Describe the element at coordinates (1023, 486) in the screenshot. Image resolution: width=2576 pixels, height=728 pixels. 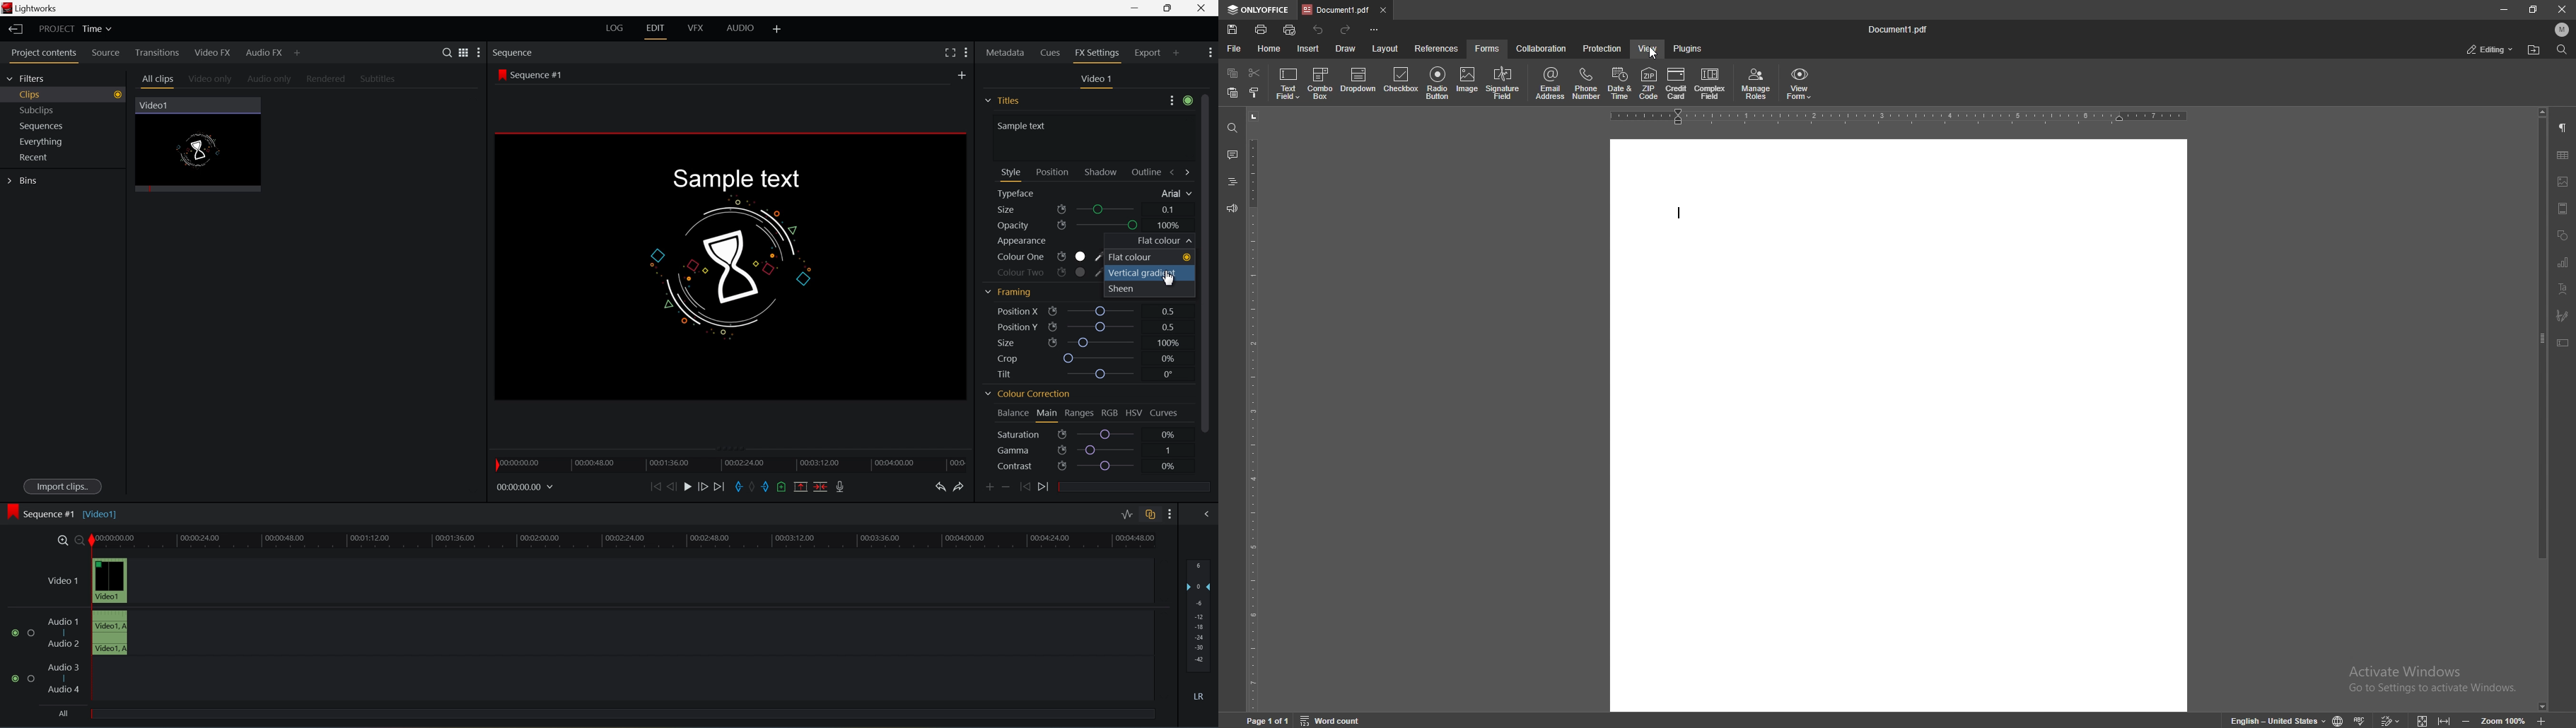
I see `previous` at that location.